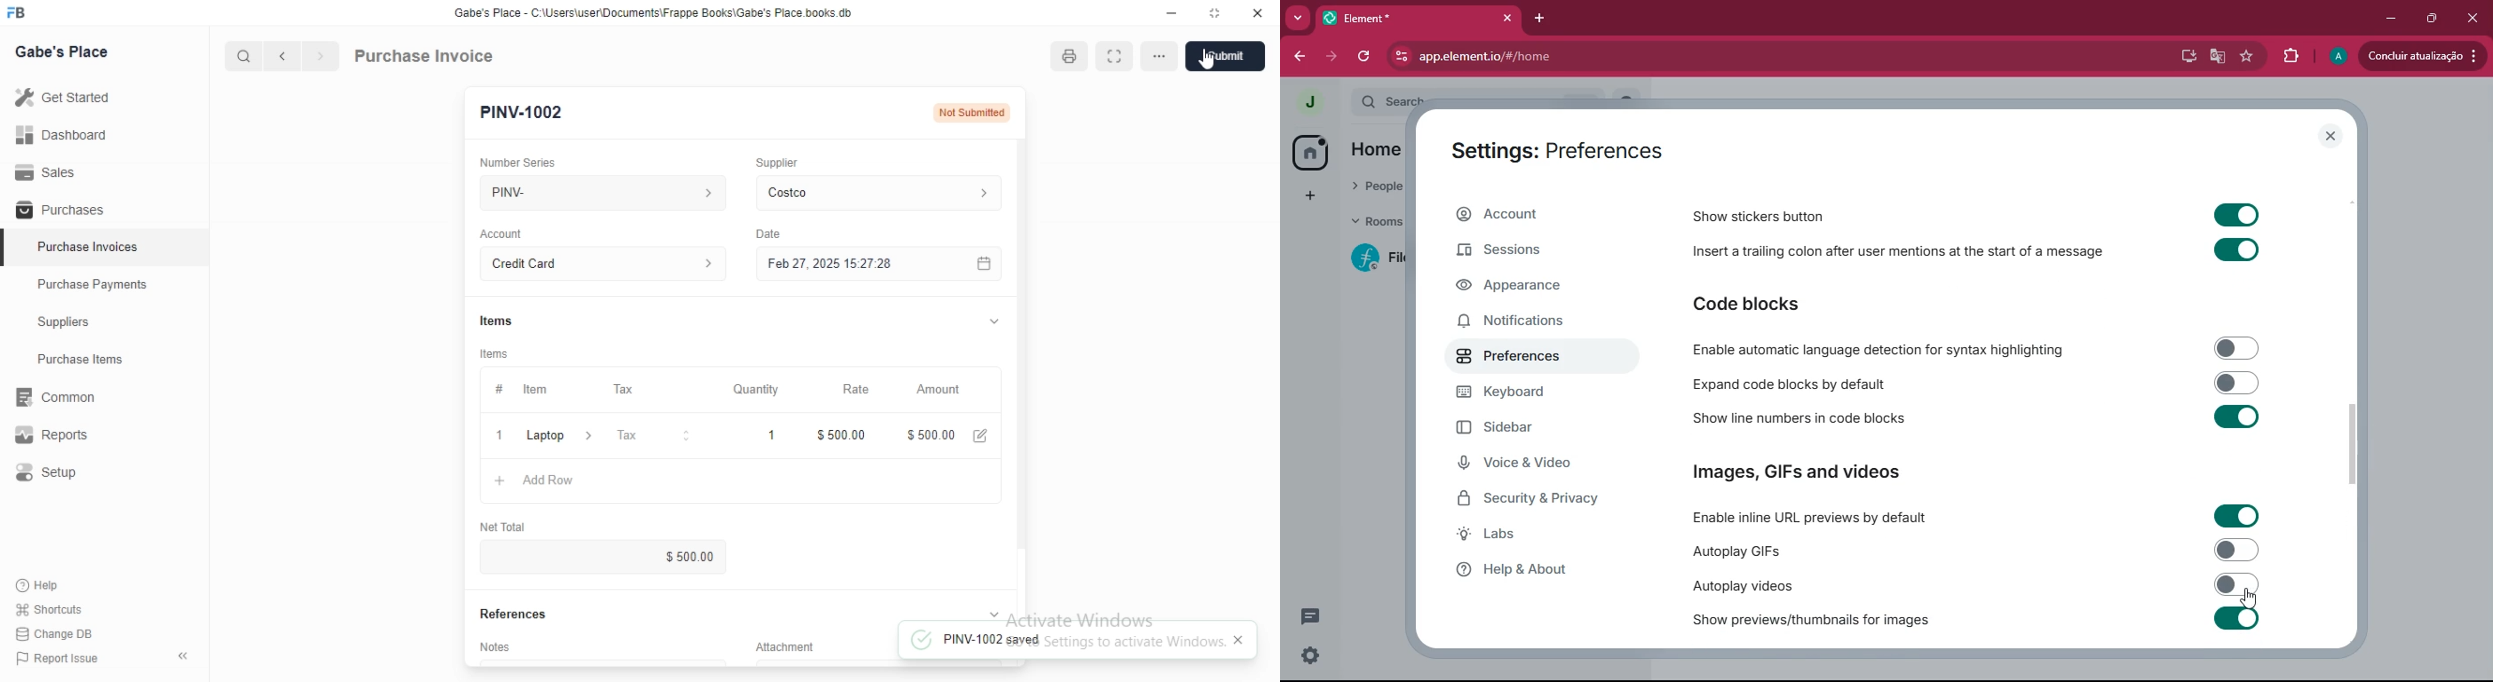 The width and height of the screenshot is (2520, 700). I want to click on Purchases, so click(104, 208).